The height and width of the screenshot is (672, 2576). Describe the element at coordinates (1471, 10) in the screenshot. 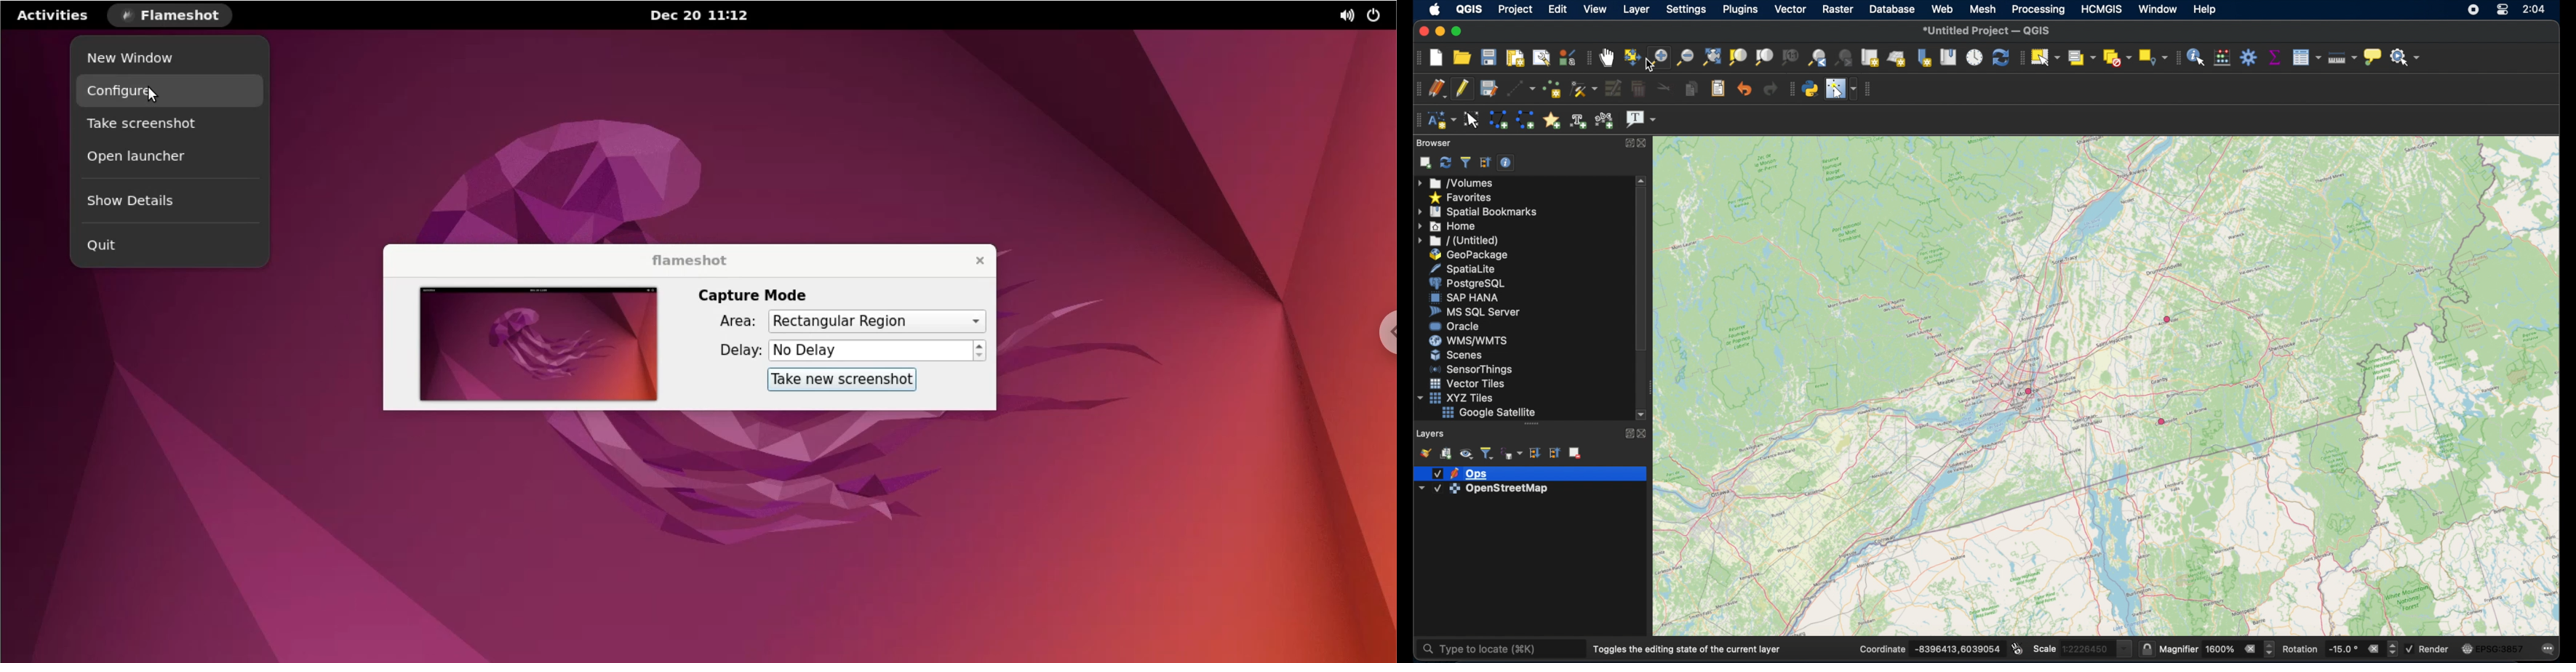

I see `QGIS` at that location.